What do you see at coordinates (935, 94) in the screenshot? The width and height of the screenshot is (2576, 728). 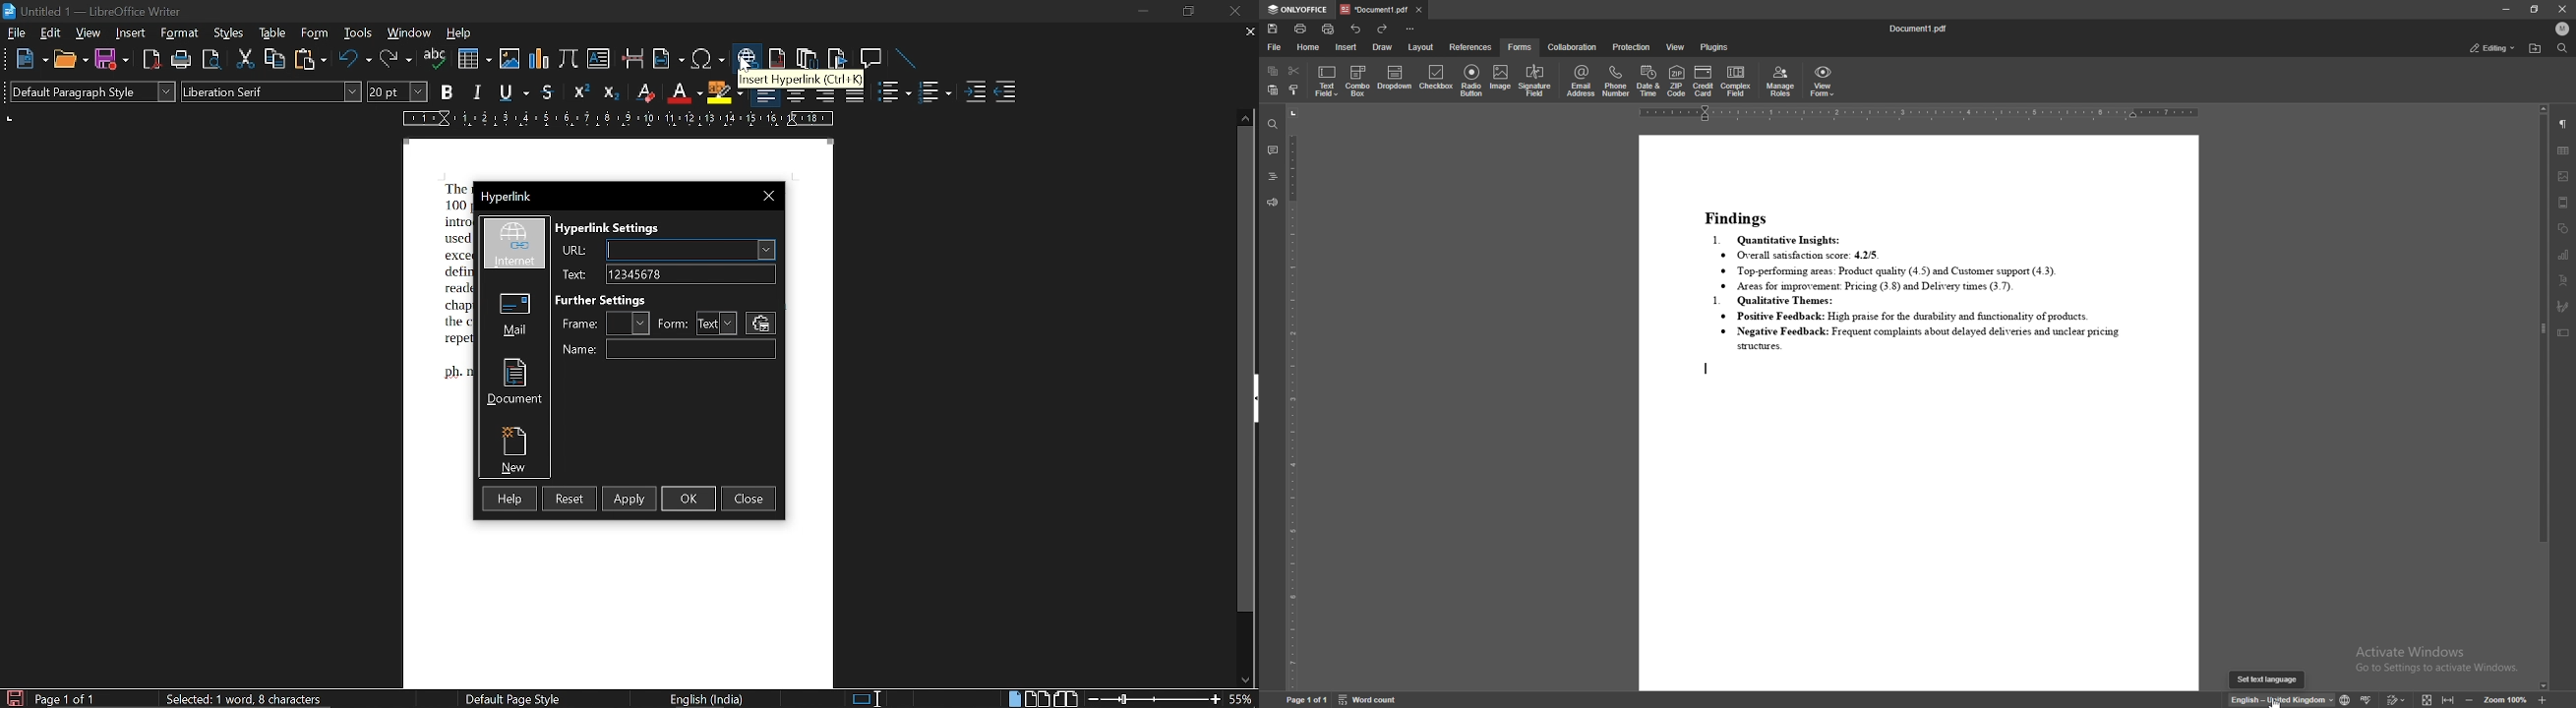 I see `toggle ordered list` at bounding box center [935, 94].